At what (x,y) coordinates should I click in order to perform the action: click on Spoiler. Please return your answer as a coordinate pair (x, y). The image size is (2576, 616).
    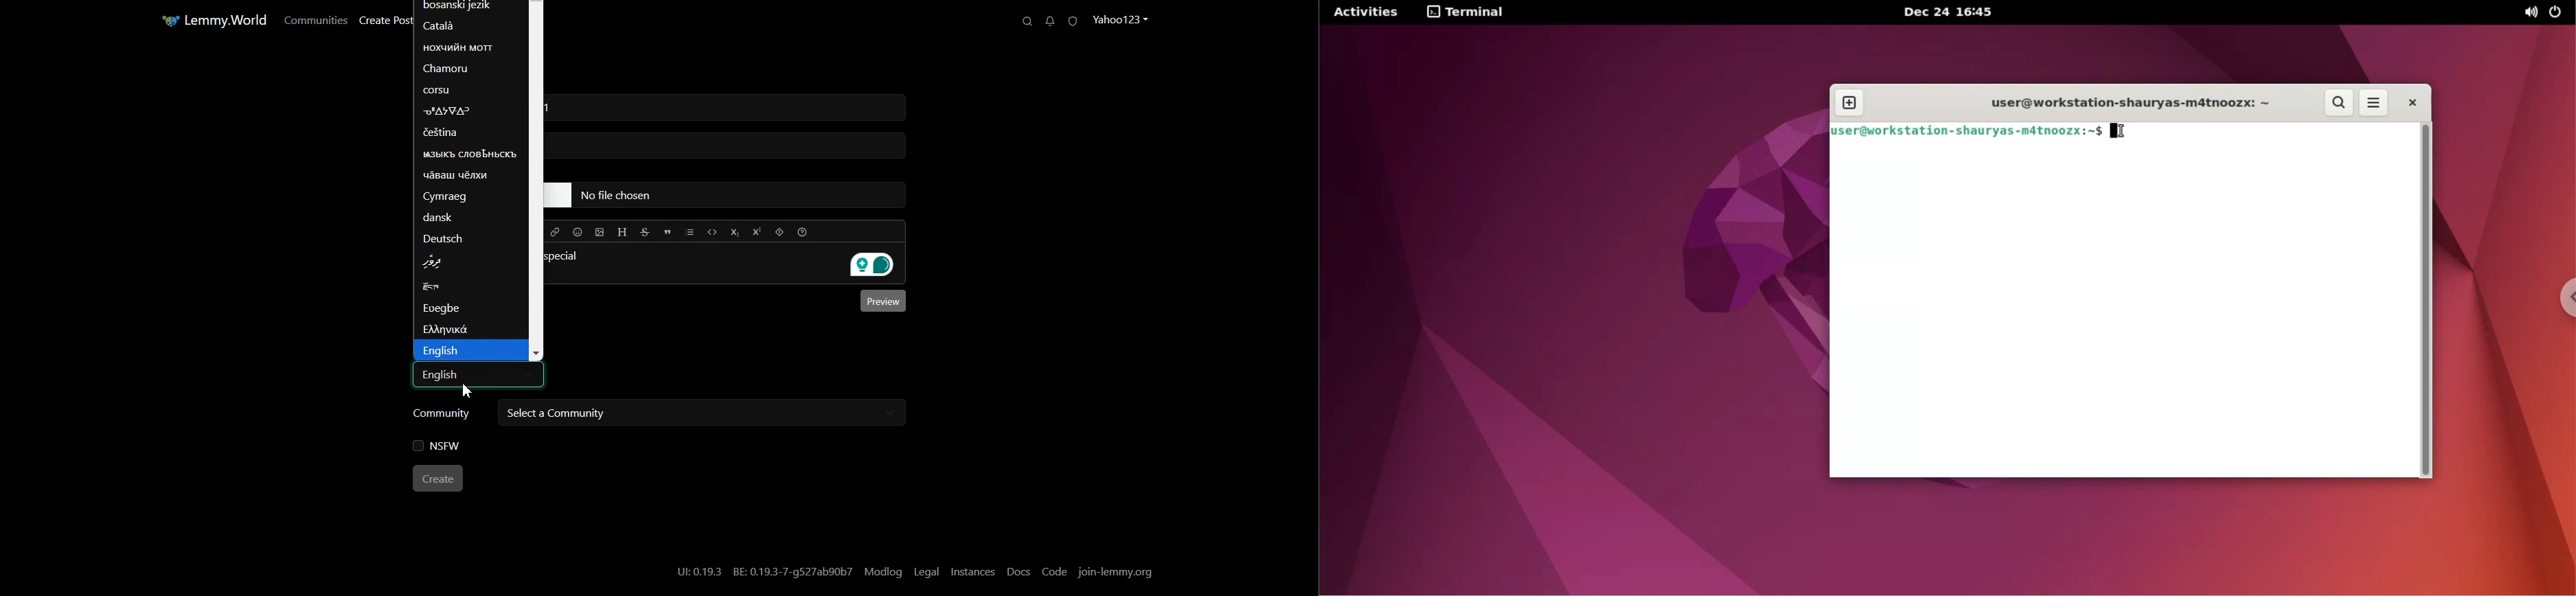
    Looking at the image, I should click on (779, 231).